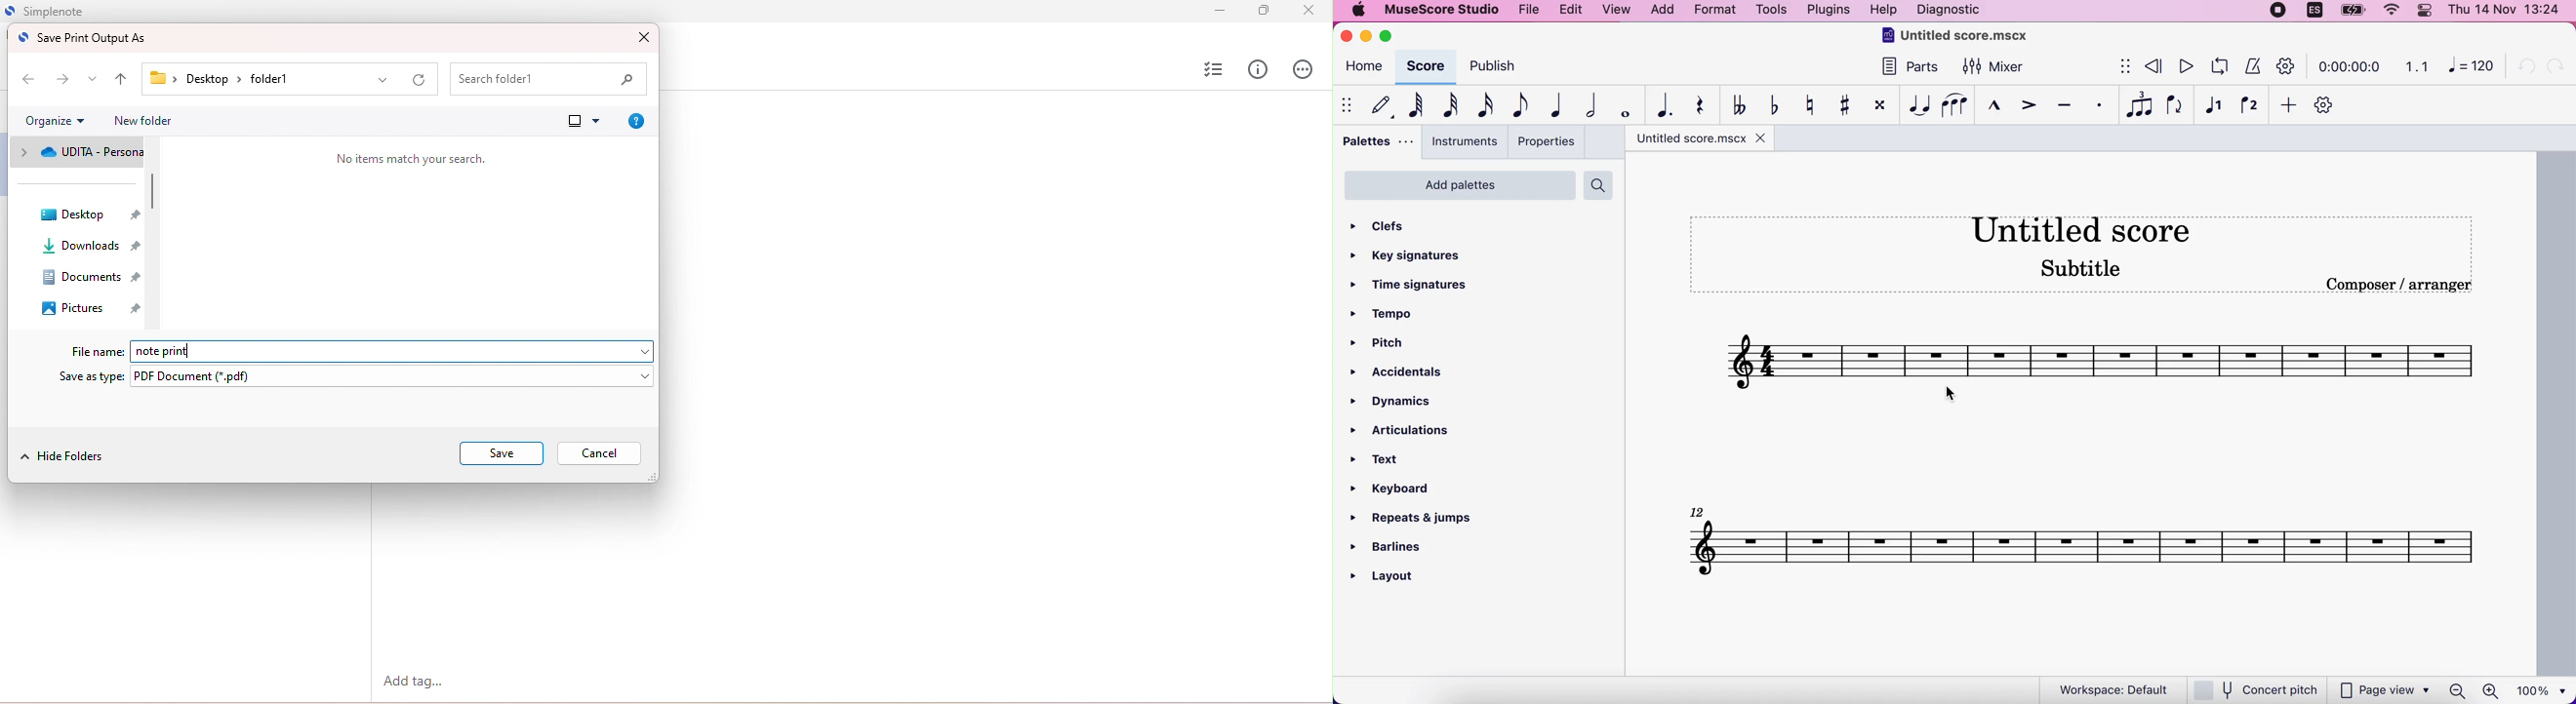  Describe the element at coordinates (69, 11) in the screenshot. I see `simplenote` at that location.